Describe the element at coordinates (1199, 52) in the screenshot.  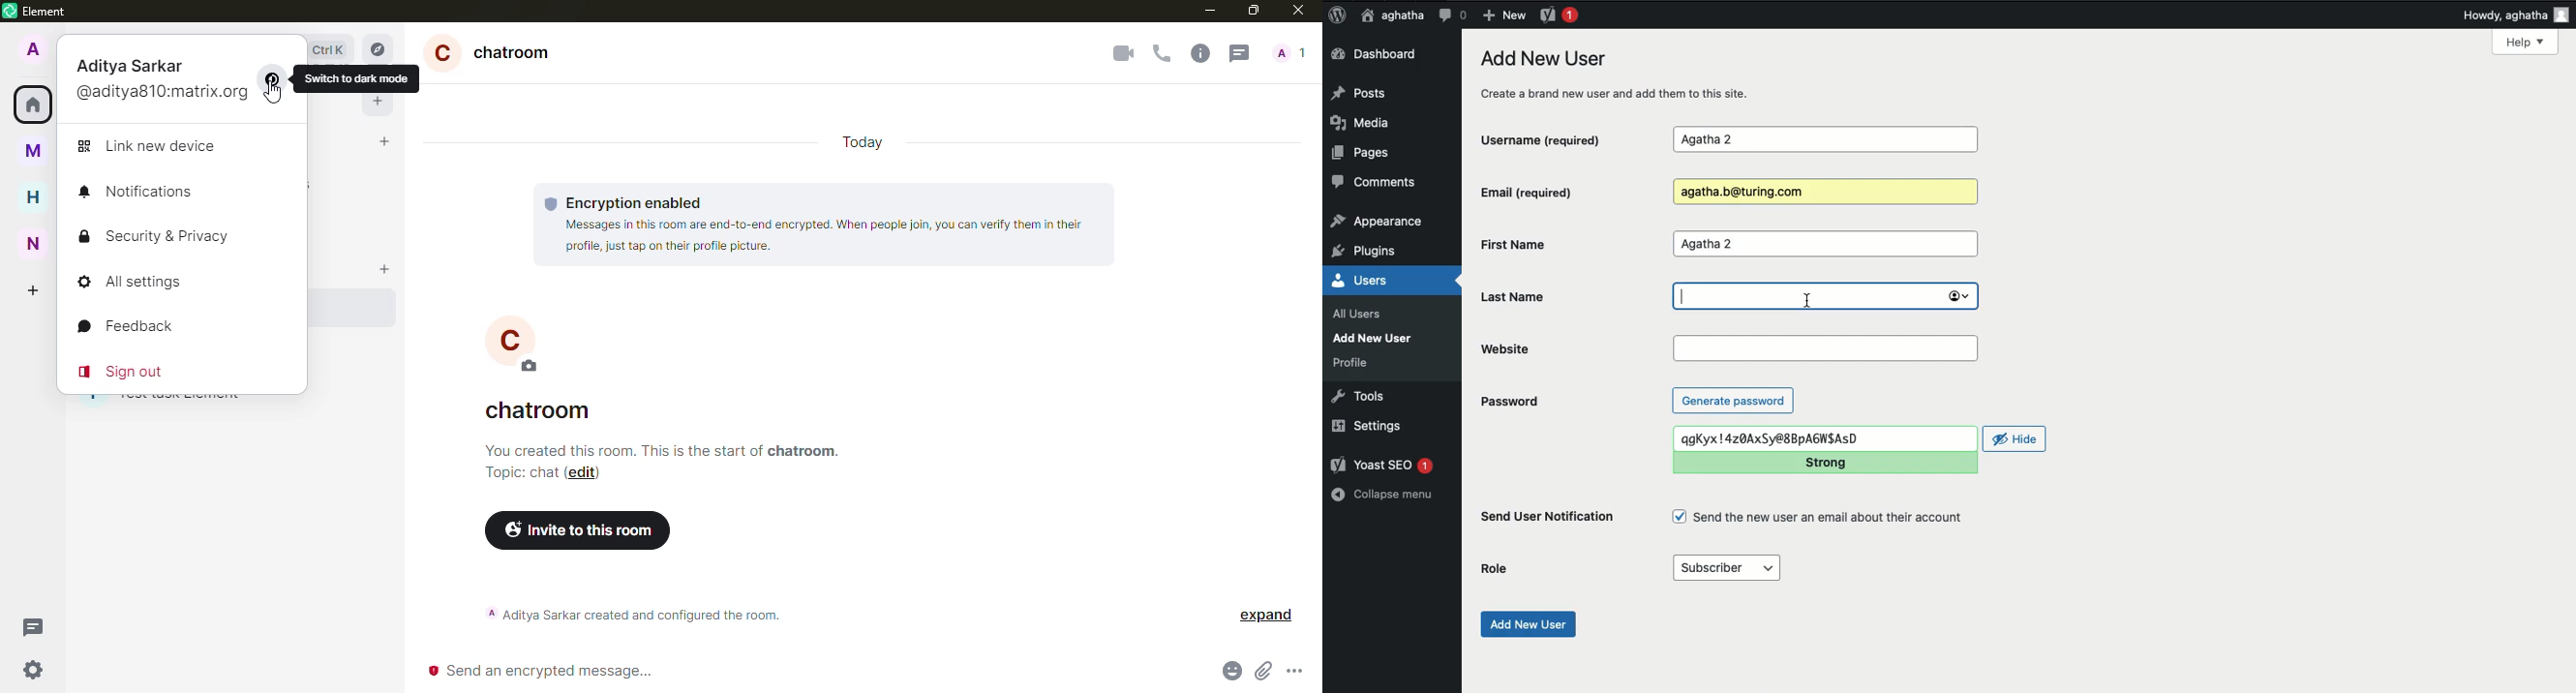
I see `info` at that location.